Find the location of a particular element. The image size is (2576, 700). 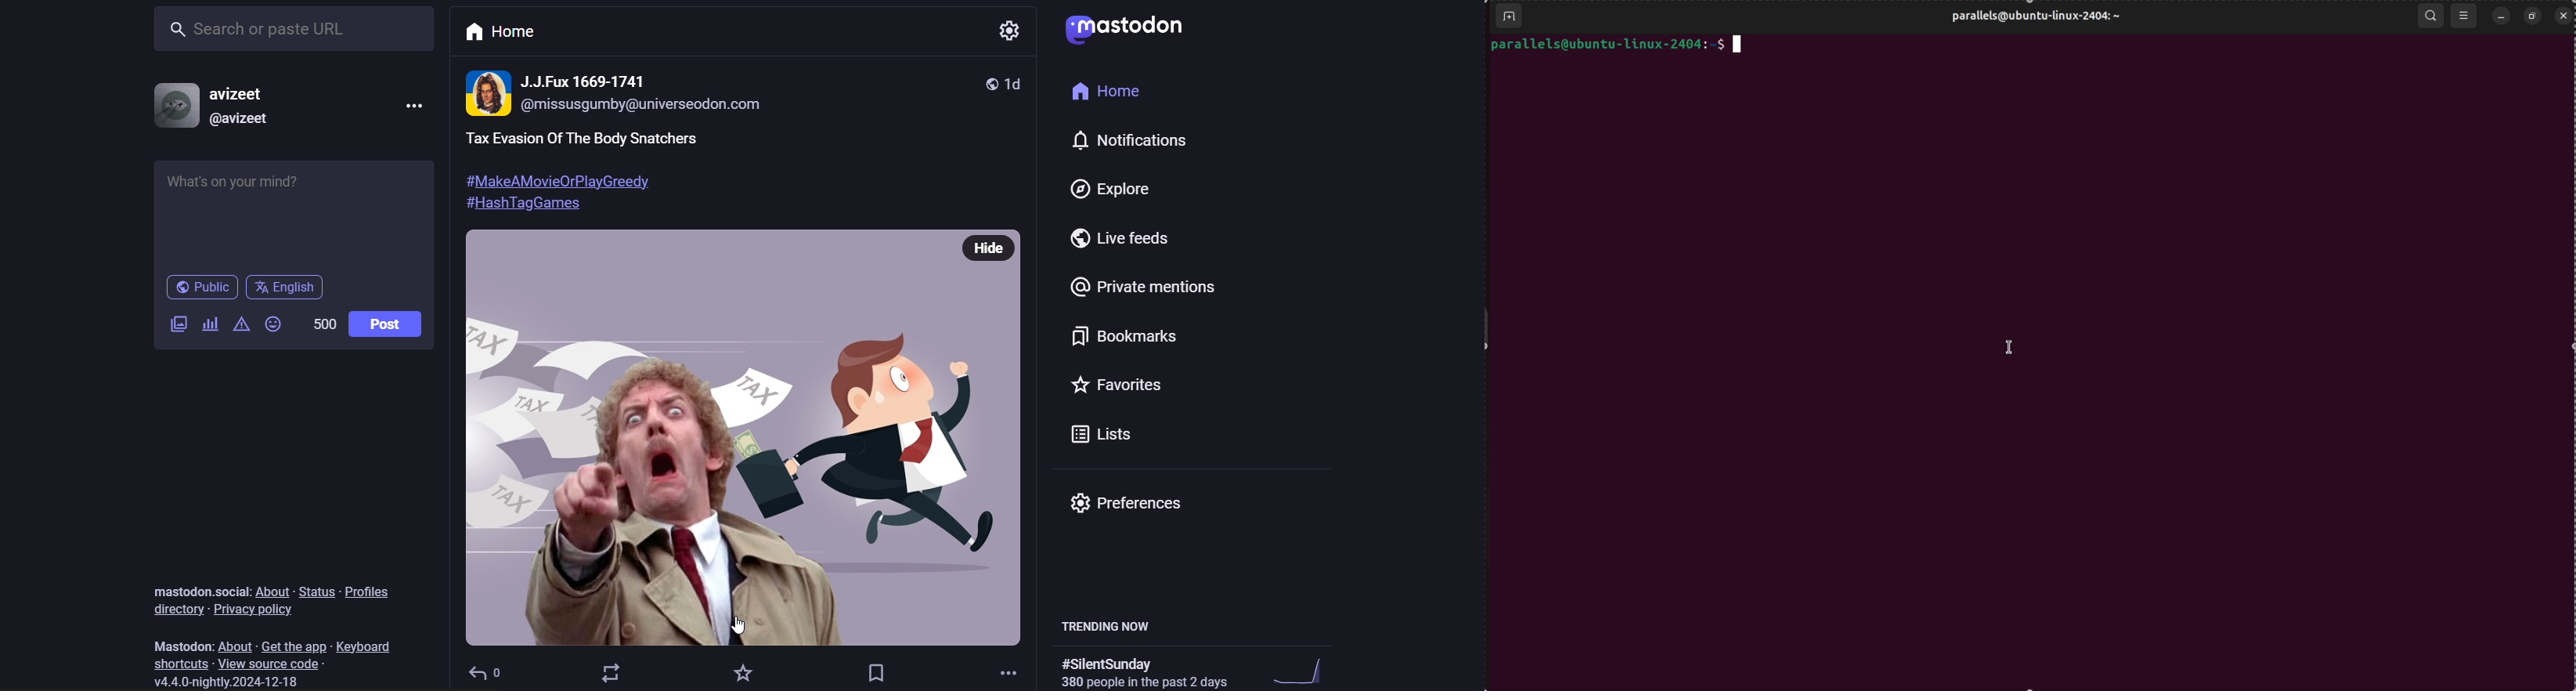

name is located at coordinates (587, 79).